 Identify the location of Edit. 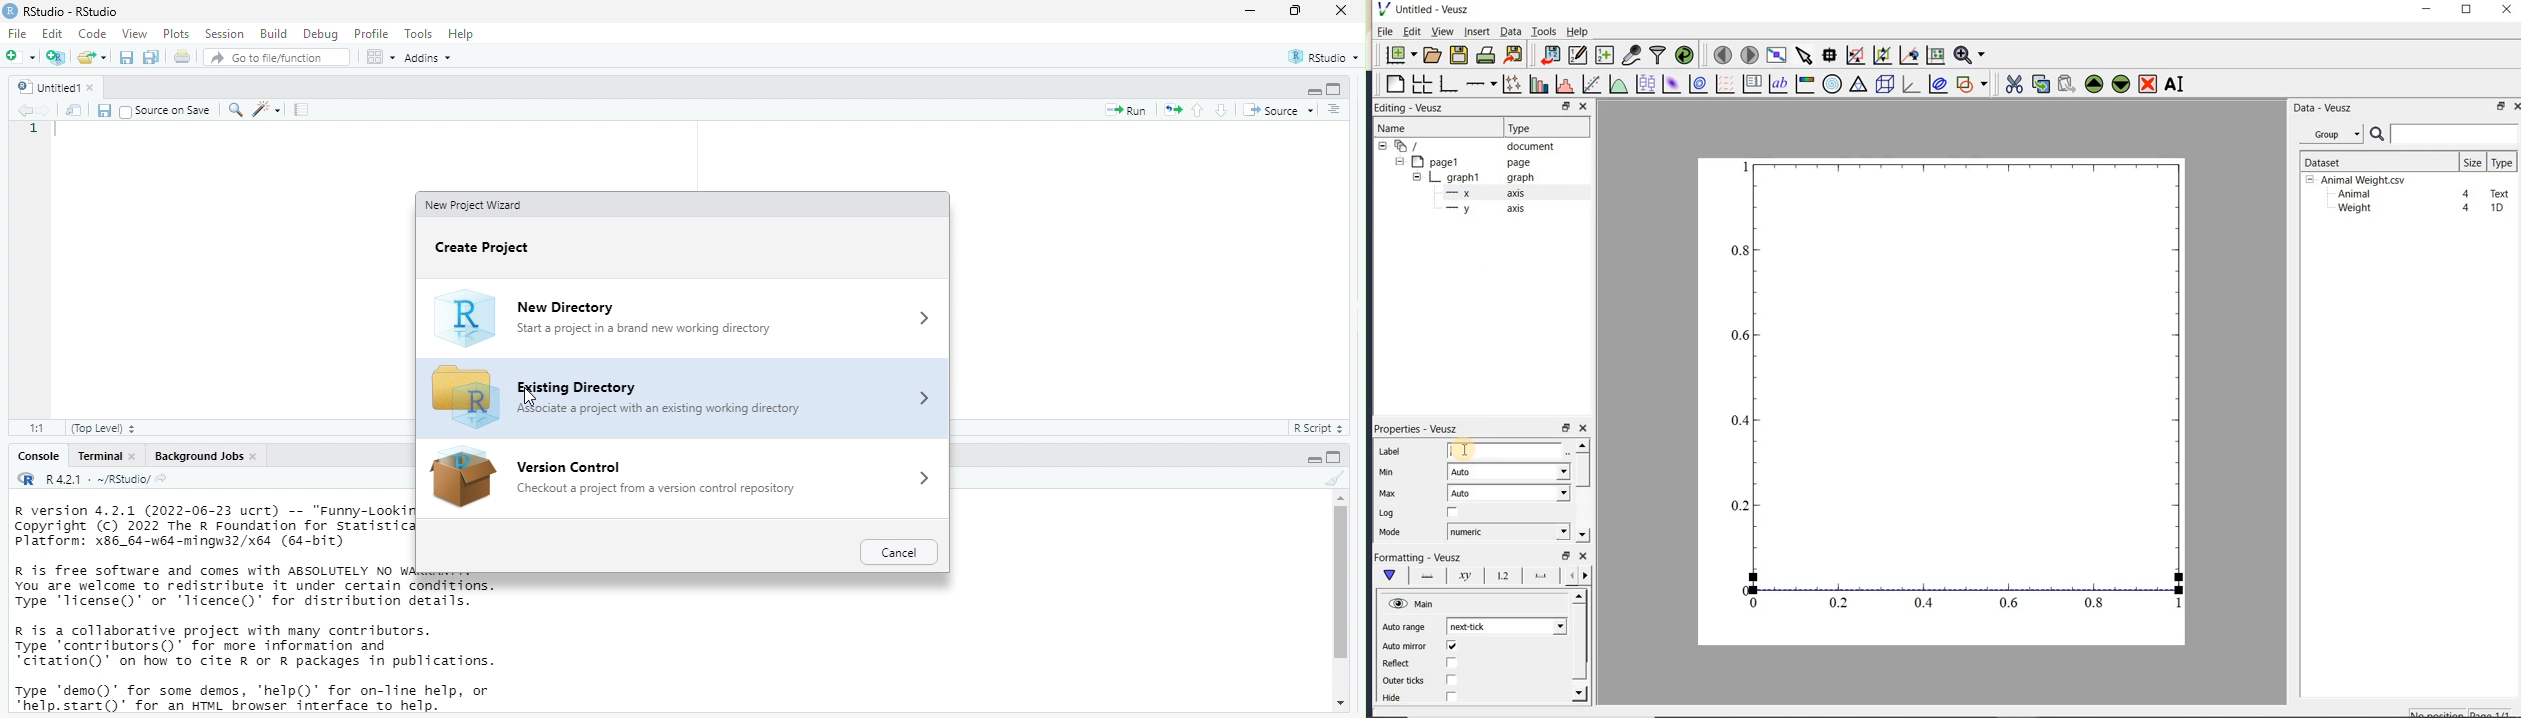
(1409, 33).